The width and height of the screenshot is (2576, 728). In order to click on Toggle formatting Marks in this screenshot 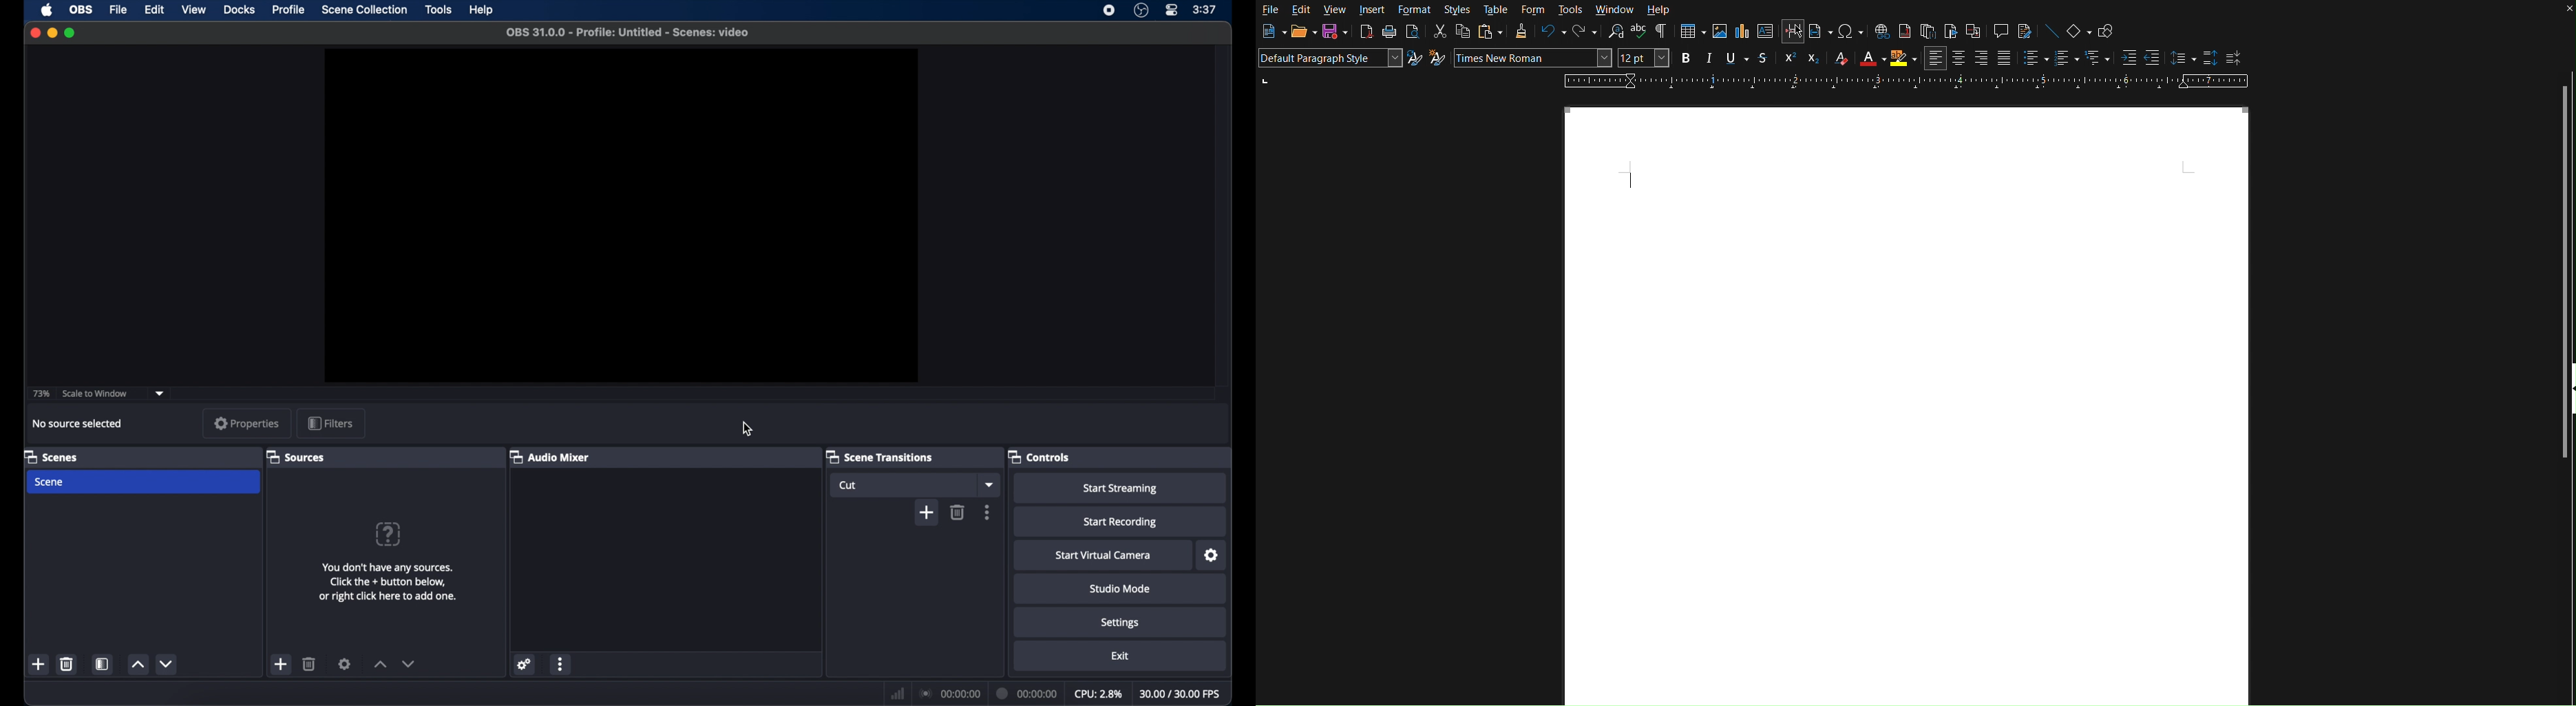, I will do `click(1663, 32)`.